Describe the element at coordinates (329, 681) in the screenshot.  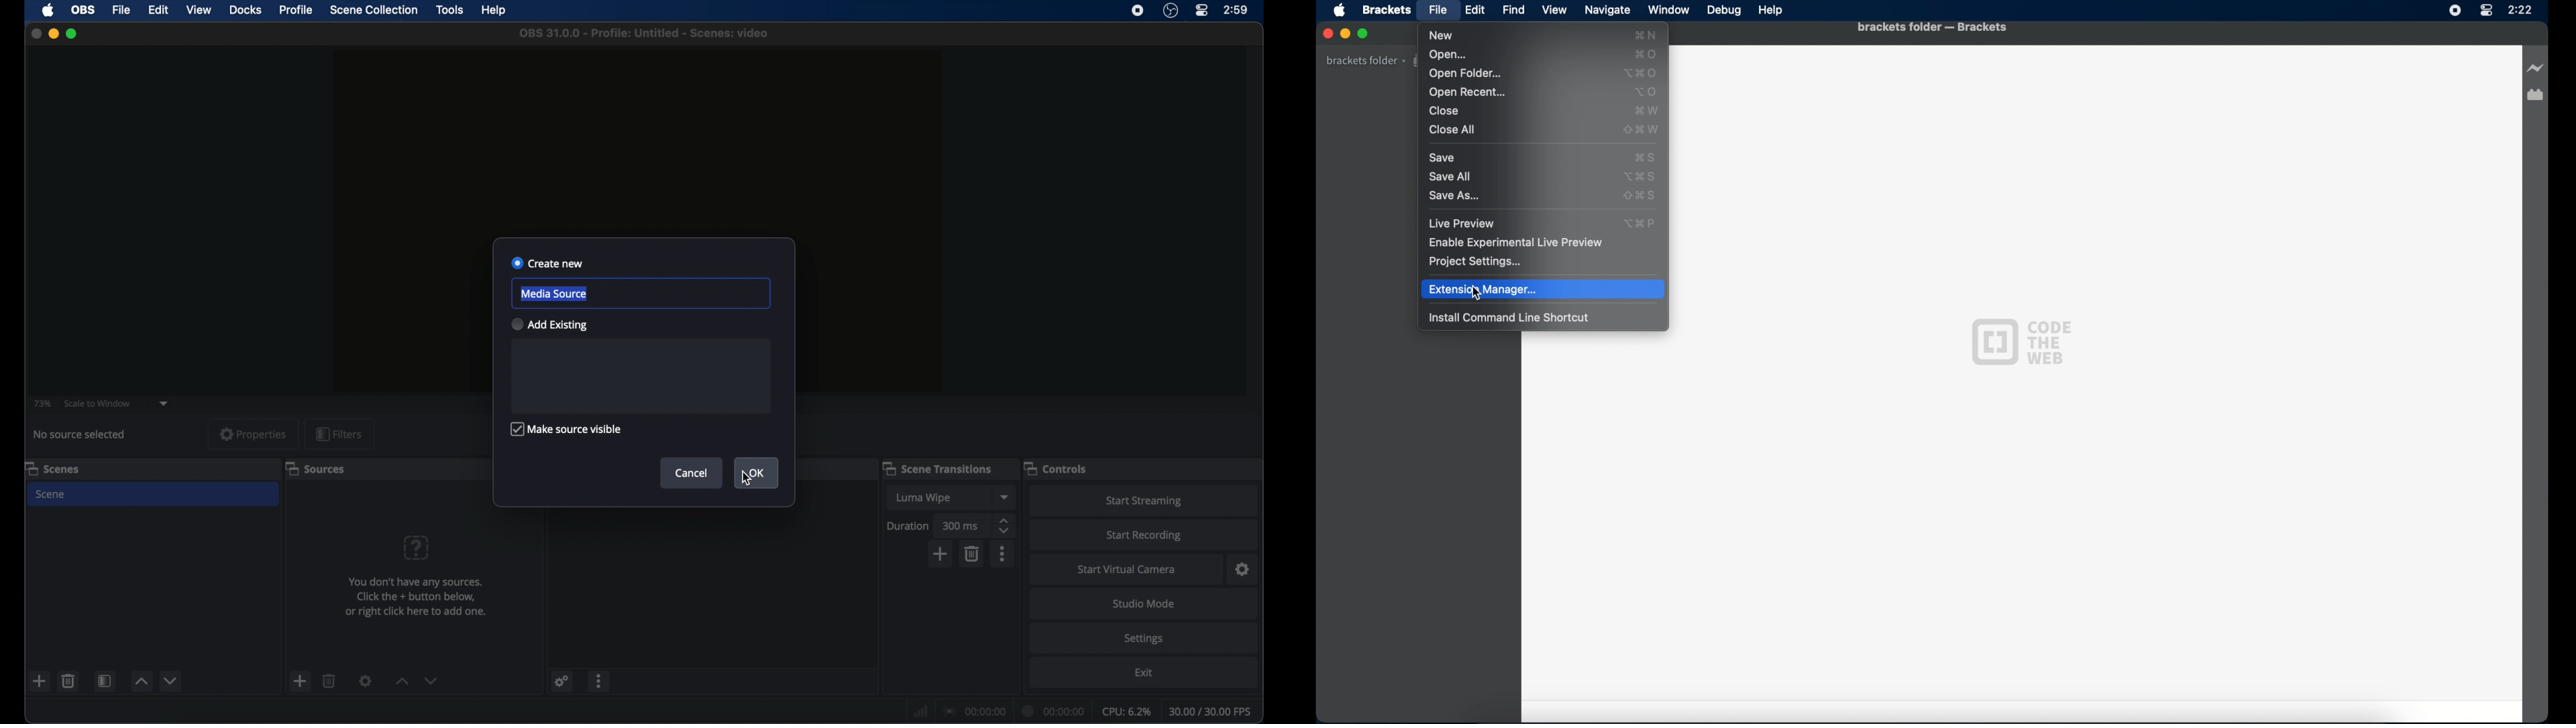
I see `delete` at that location.